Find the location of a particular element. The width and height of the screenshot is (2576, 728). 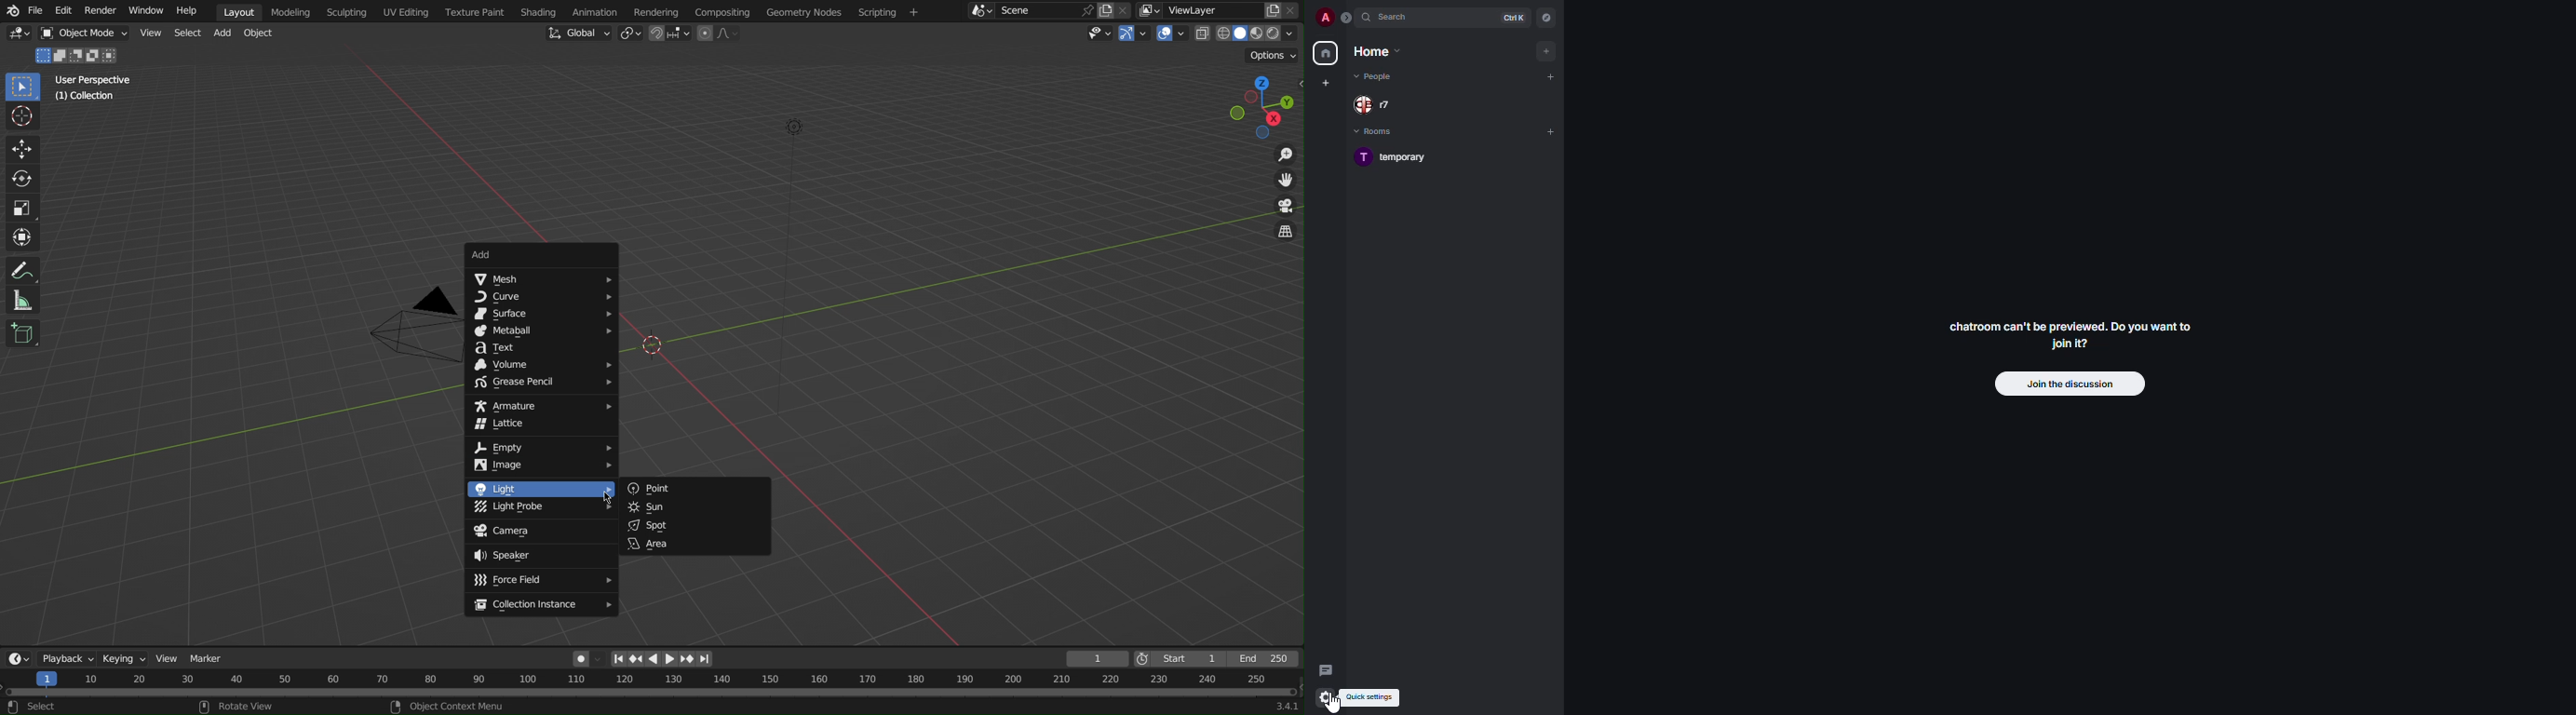

search is located at coordinates (1396, 18).